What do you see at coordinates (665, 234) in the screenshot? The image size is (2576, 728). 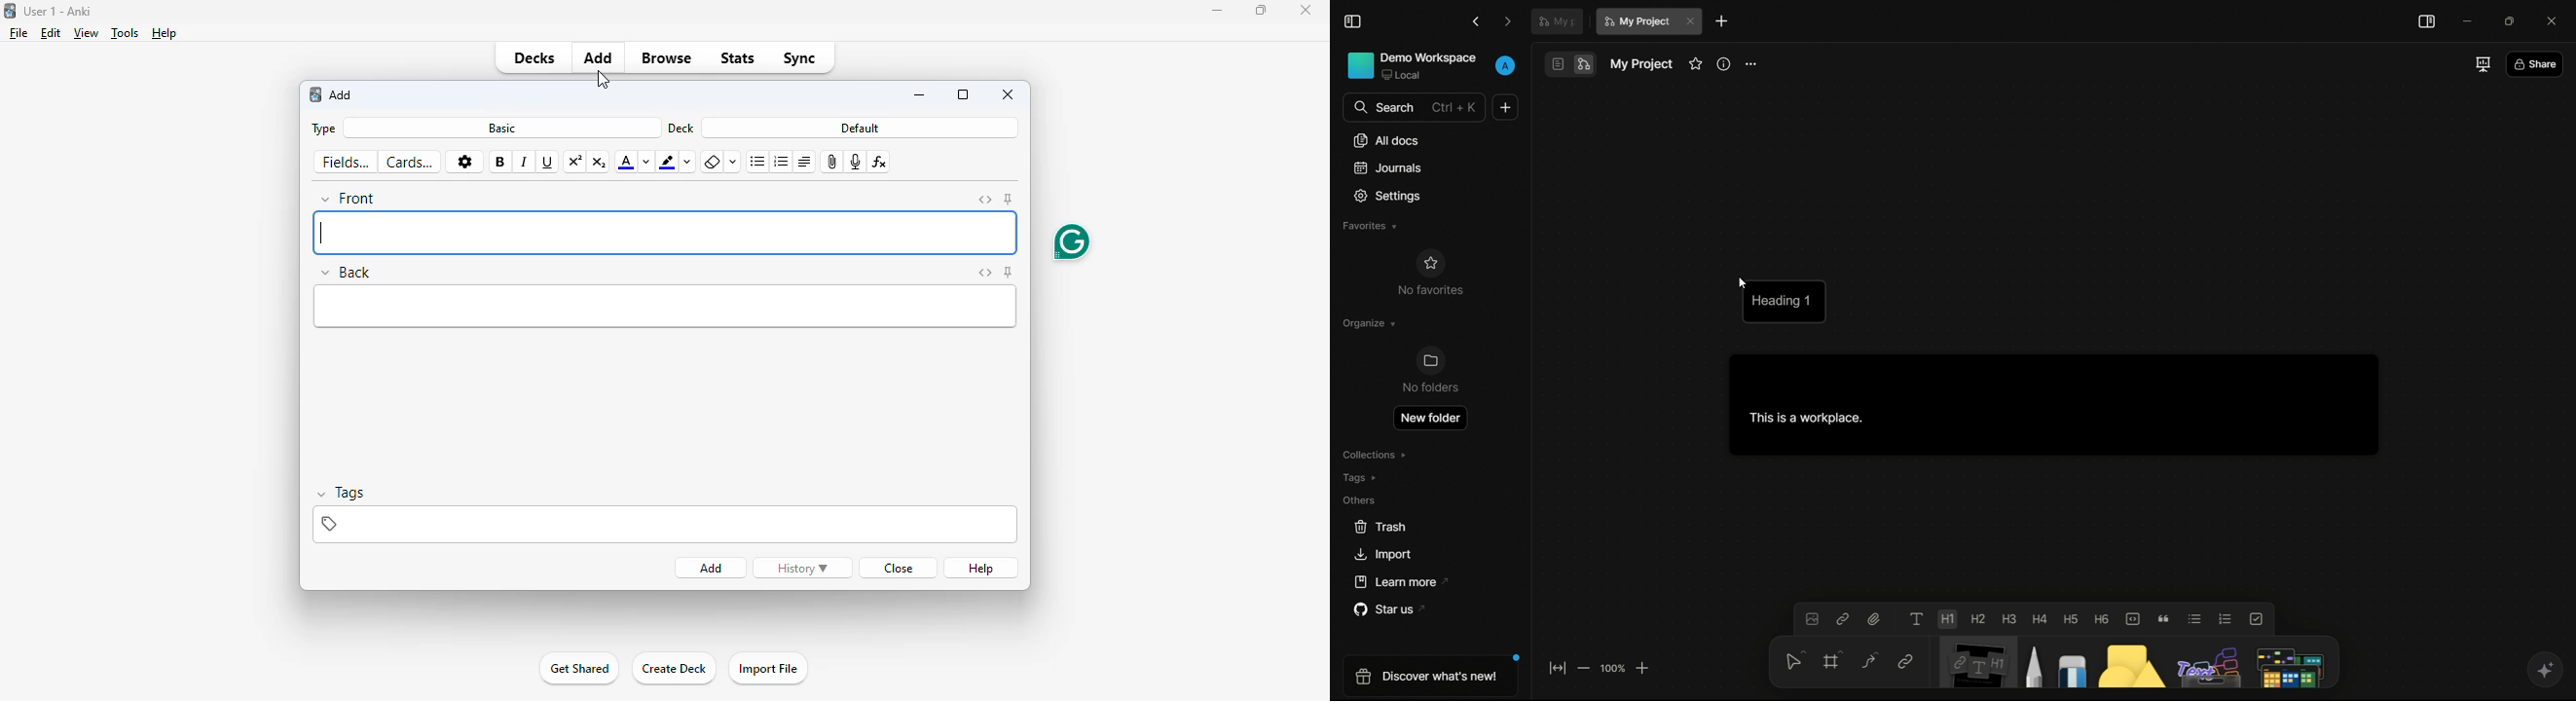 I see `typing front question` at bounding box center [665, 234].